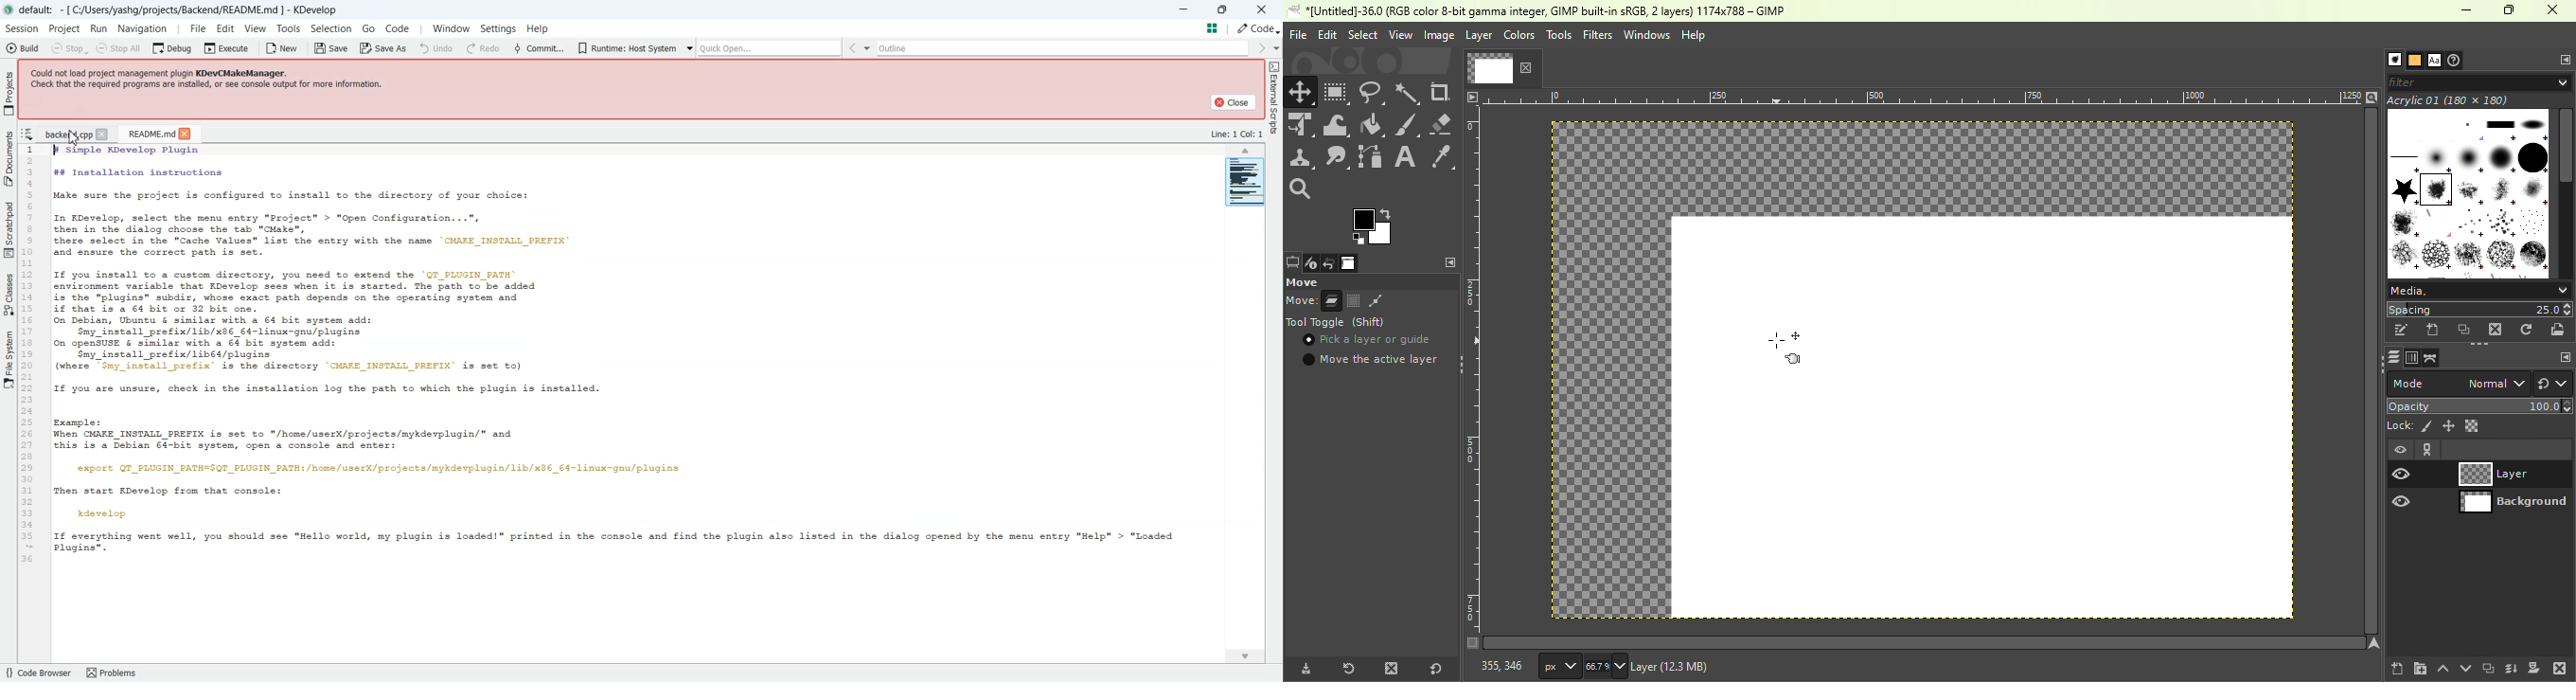 The width and height of the screenshot is (2576, 700). Describe the element at coordinates (1213, 27) in the screenshot. I see `Document overview` at that location.